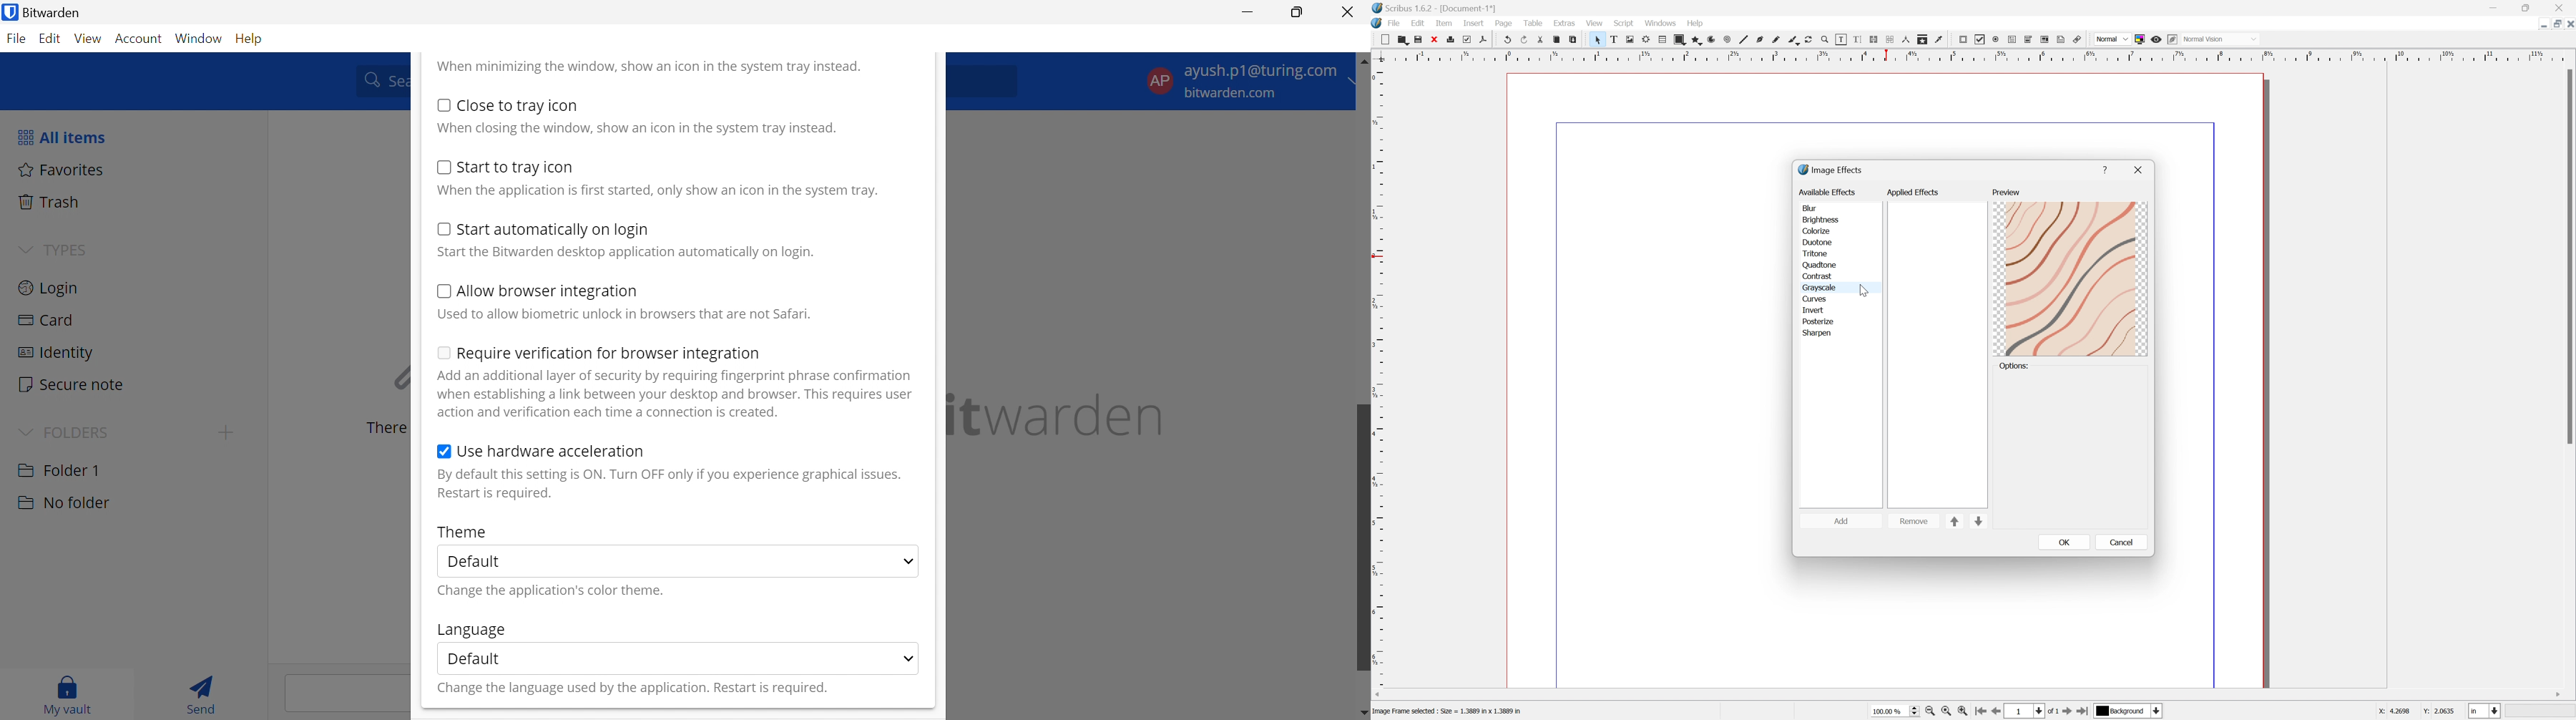  What do you see at coordinates (676, 394) in the screenshot?
I see `when establishing a link between your desktop and browser. This requires user` at bounding box center [676, 394].